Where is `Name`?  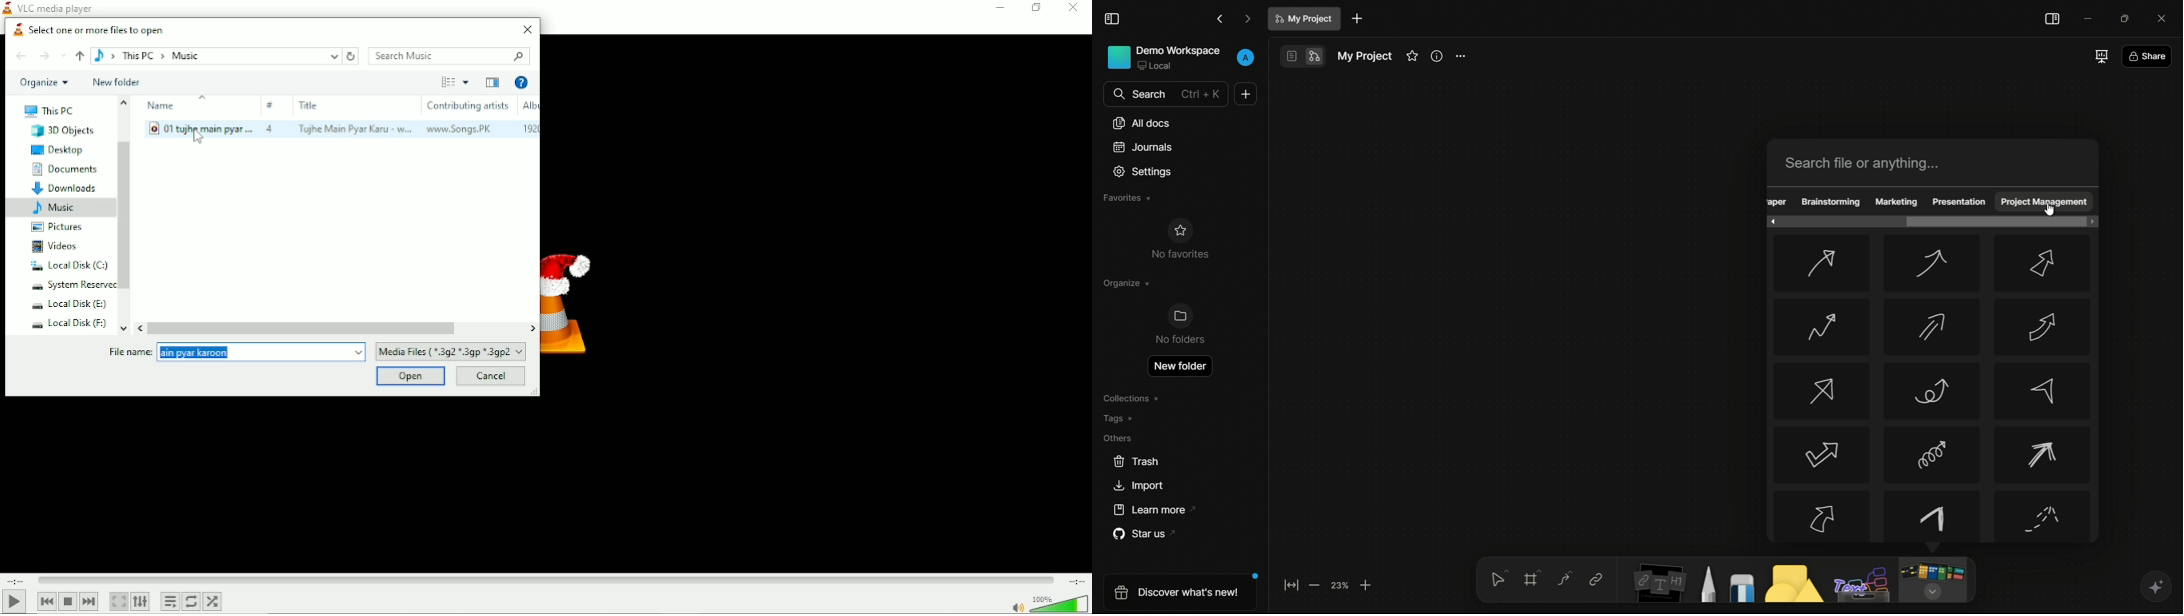 Name is located at coordinates (199, 120).